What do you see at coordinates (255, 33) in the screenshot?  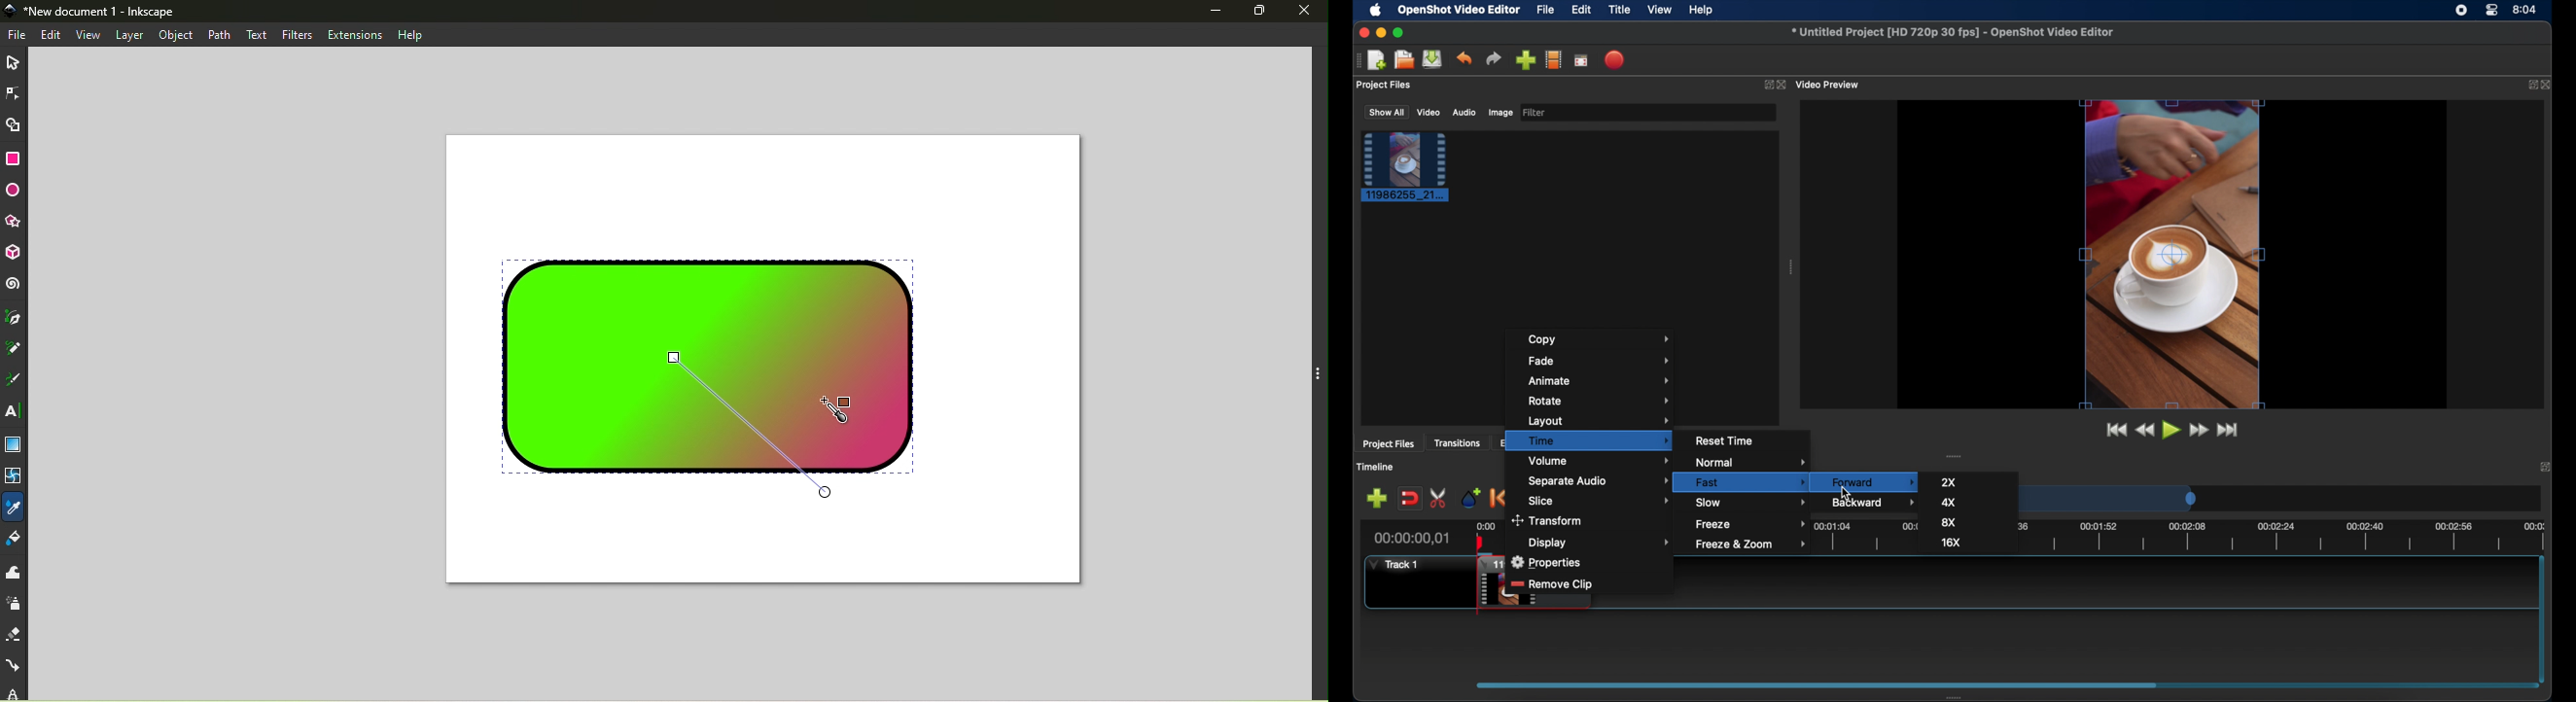 I see `text` at bounding box center [255, 33].